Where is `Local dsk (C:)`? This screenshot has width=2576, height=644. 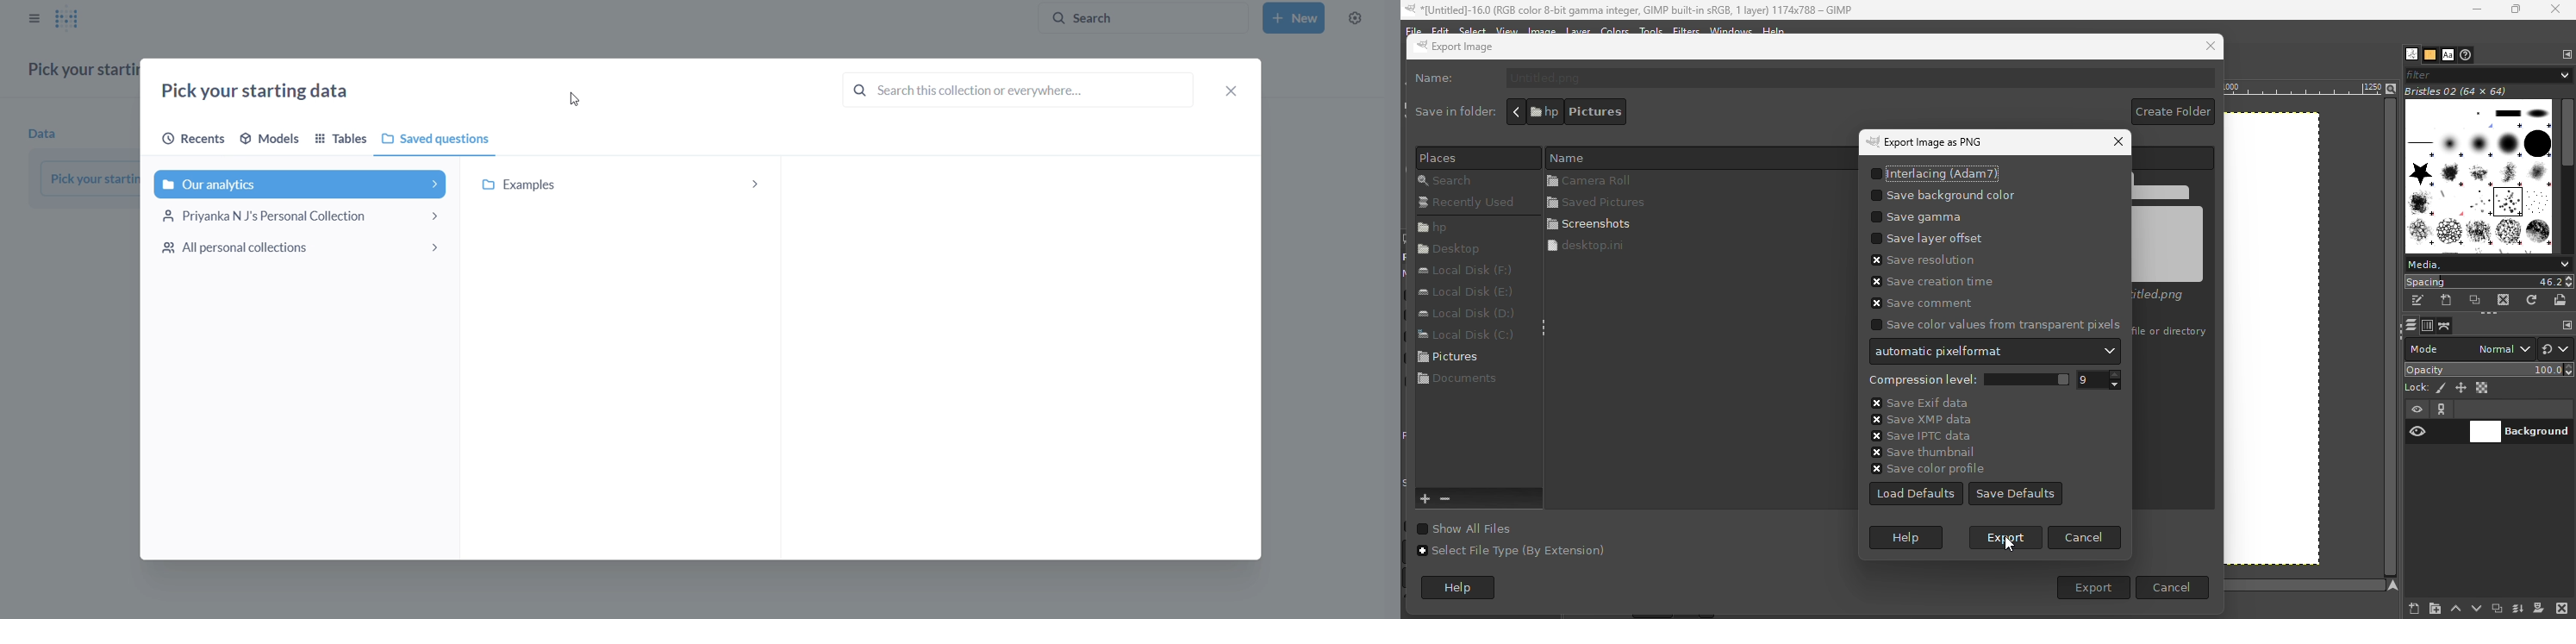 Local dsk (C:) is located at coordinates (1465, 336).